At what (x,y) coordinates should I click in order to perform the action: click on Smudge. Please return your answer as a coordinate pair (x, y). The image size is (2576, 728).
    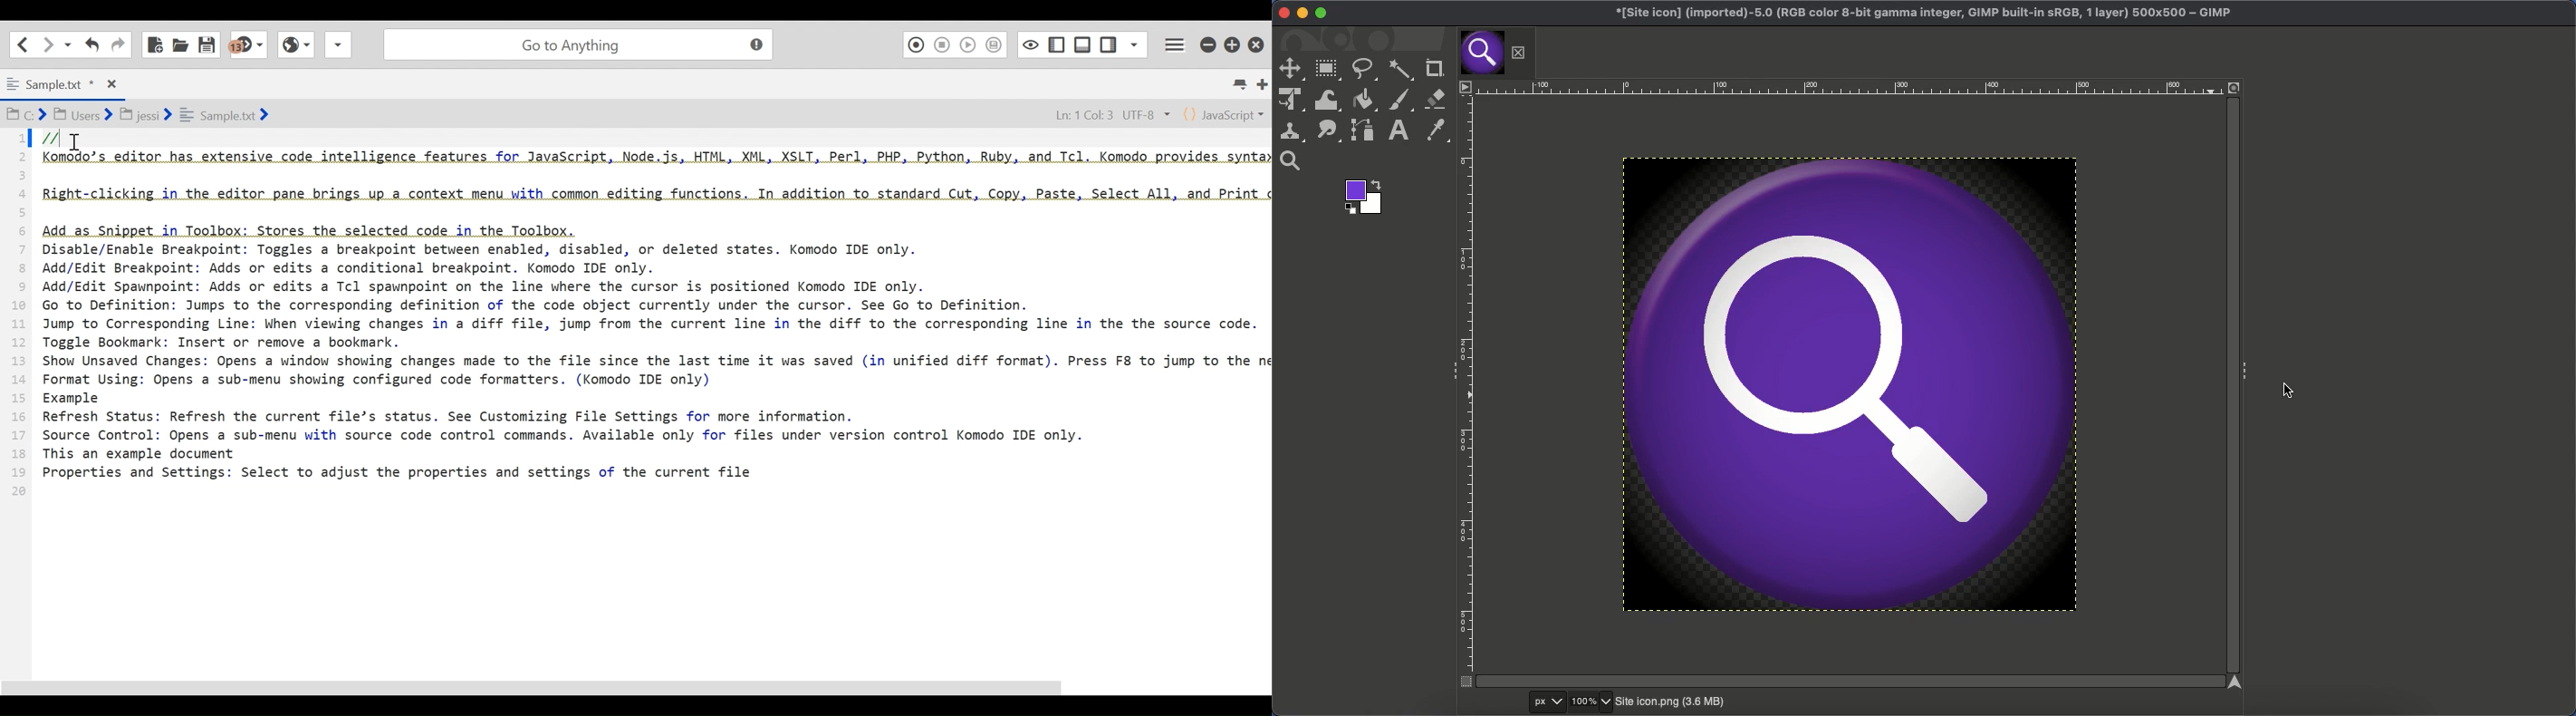
    Looking at the image, I should click on (1329, 131).